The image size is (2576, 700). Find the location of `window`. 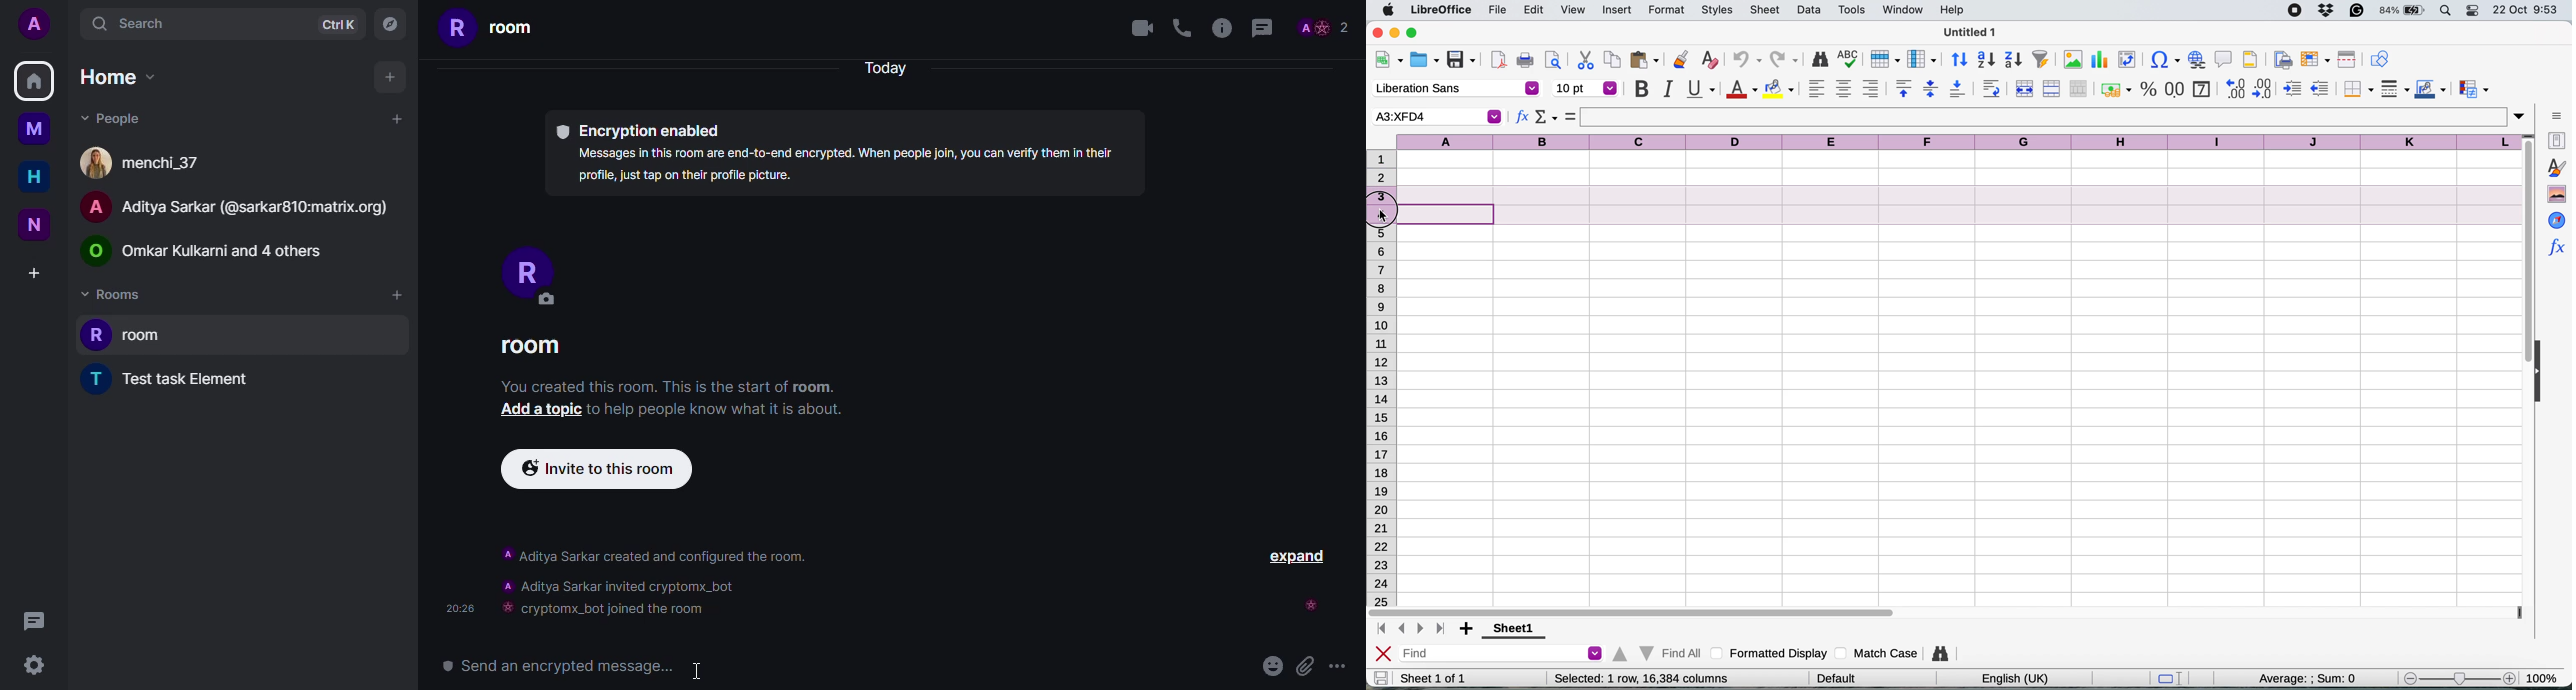

window is located at coordinates (1903, 10).